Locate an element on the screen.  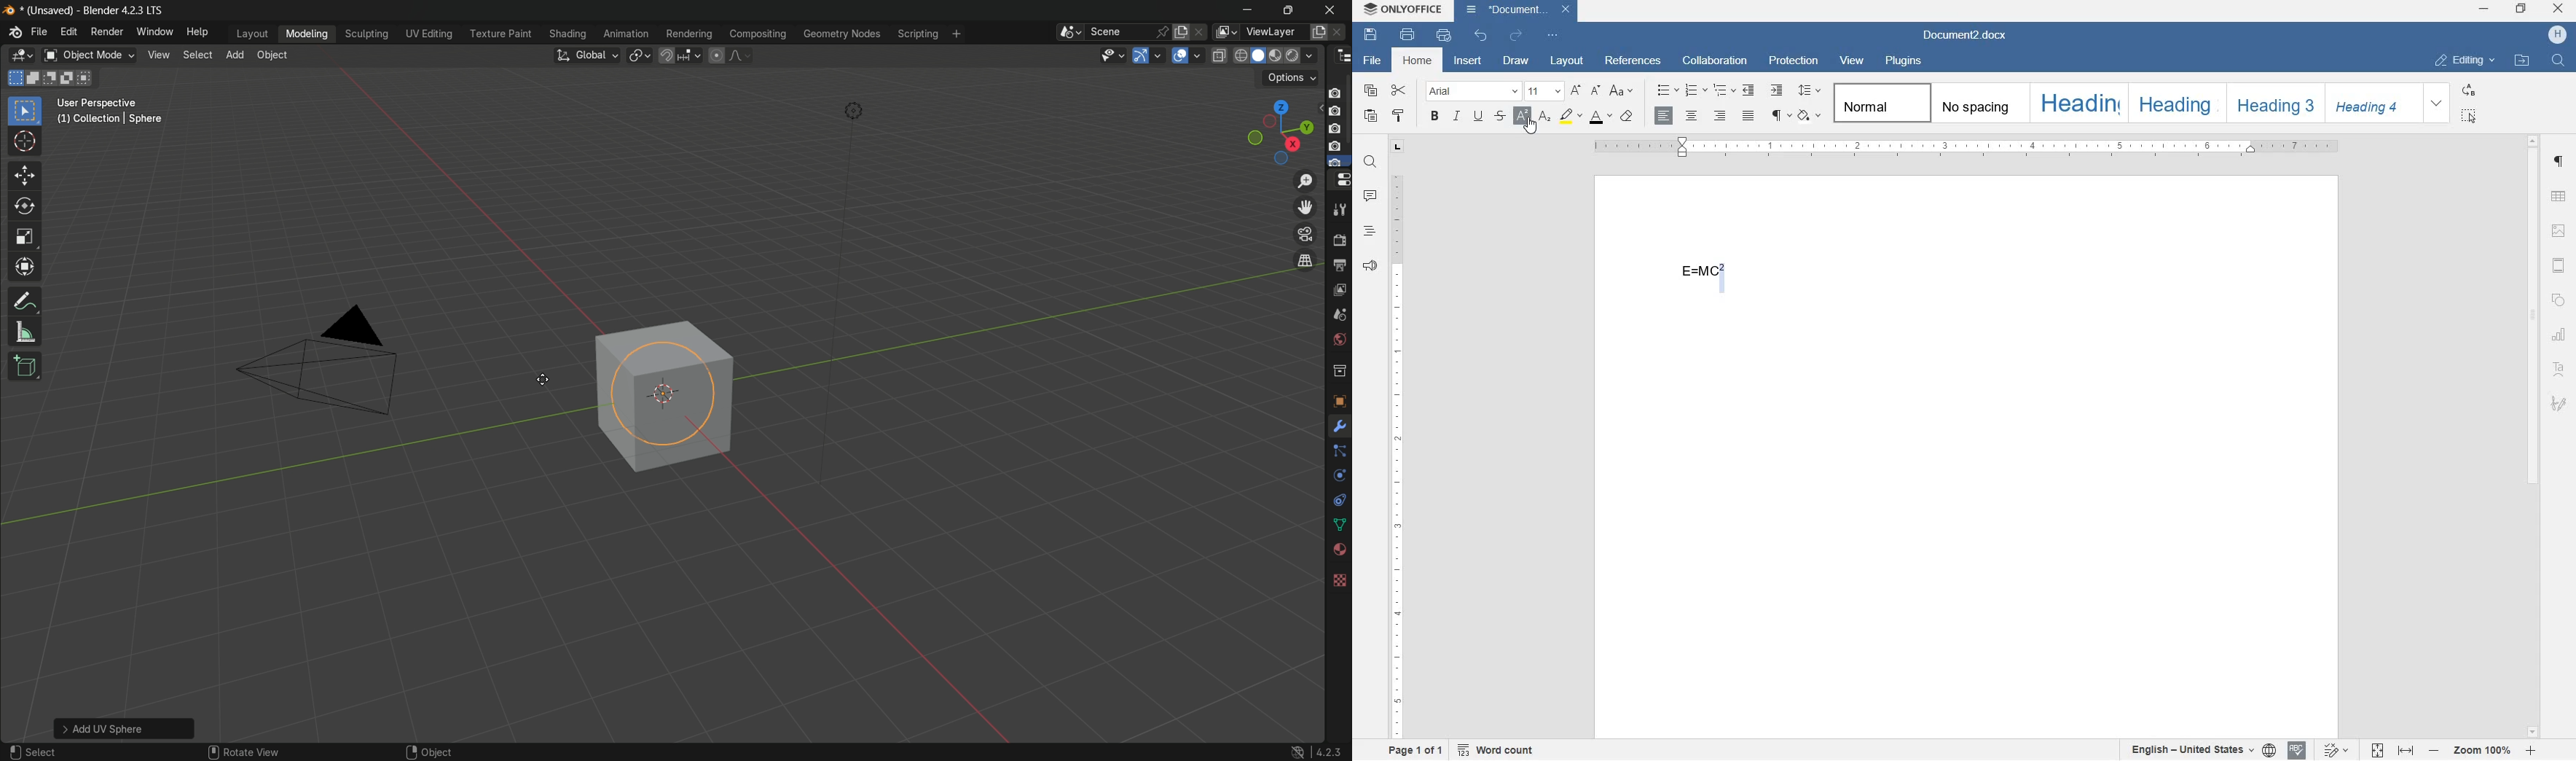
object is located at coordinates (273, 57).